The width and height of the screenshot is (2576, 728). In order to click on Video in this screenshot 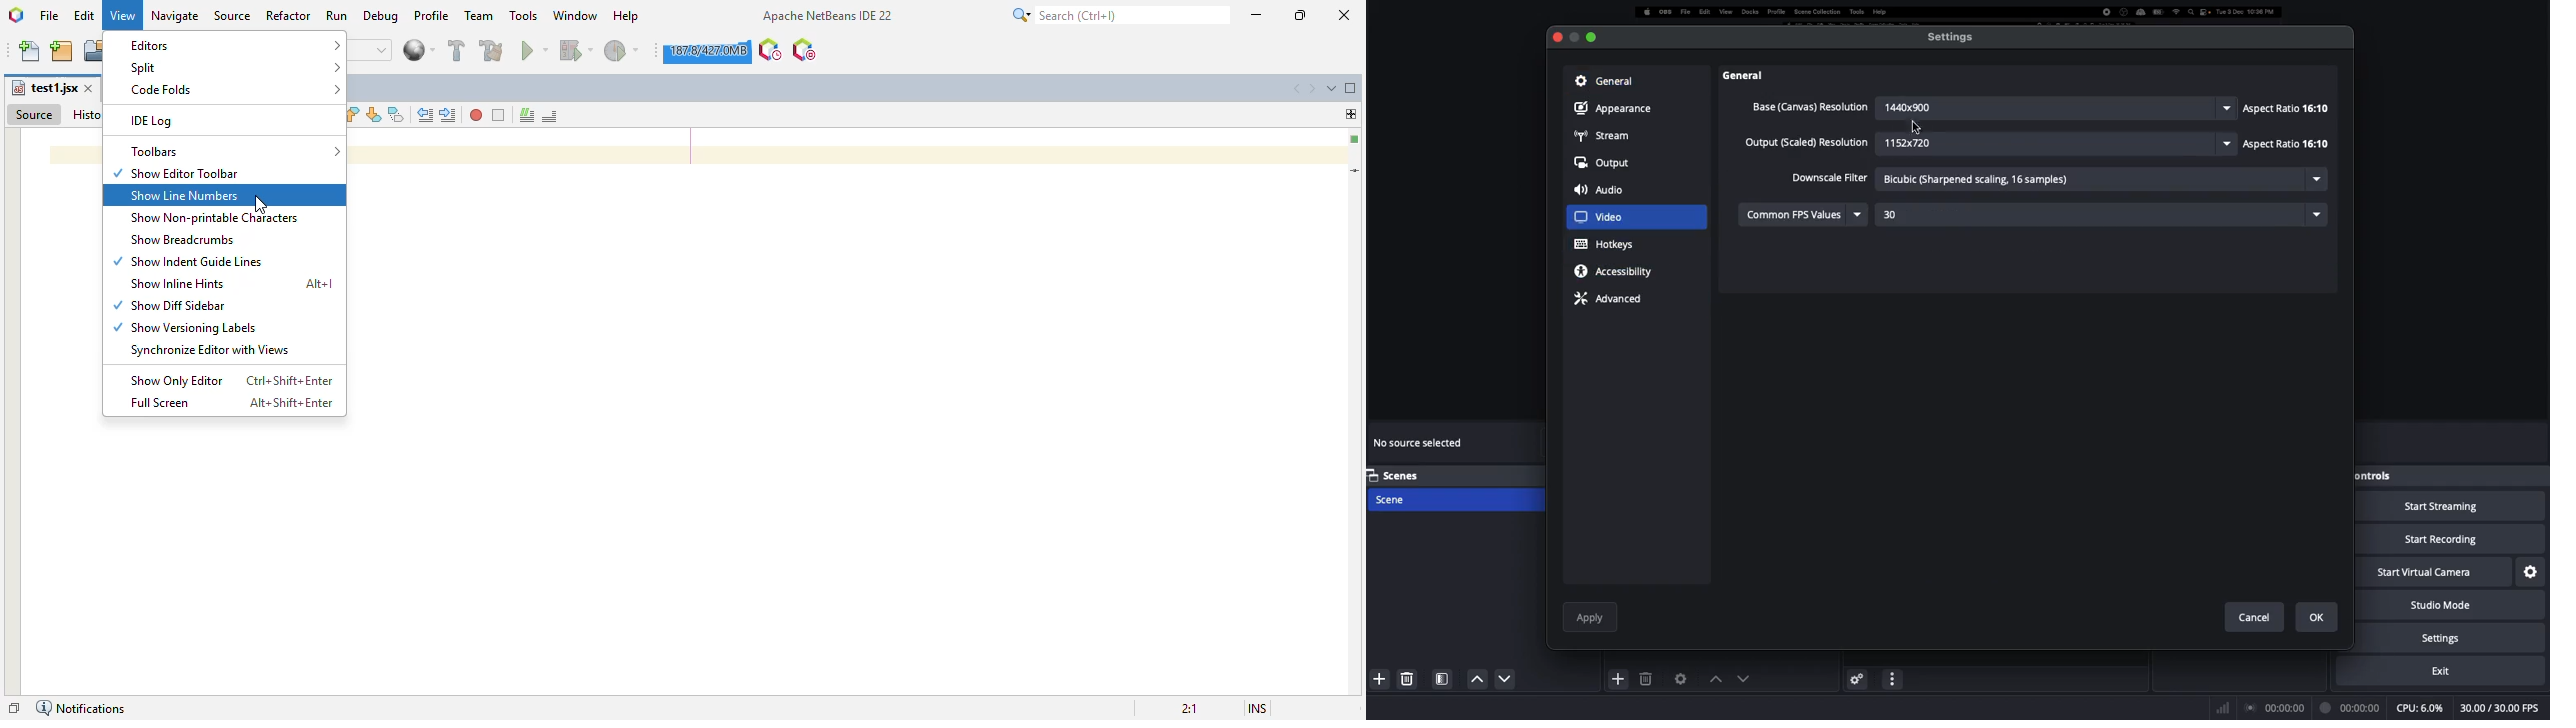, I will do `click(1635, 216)`.